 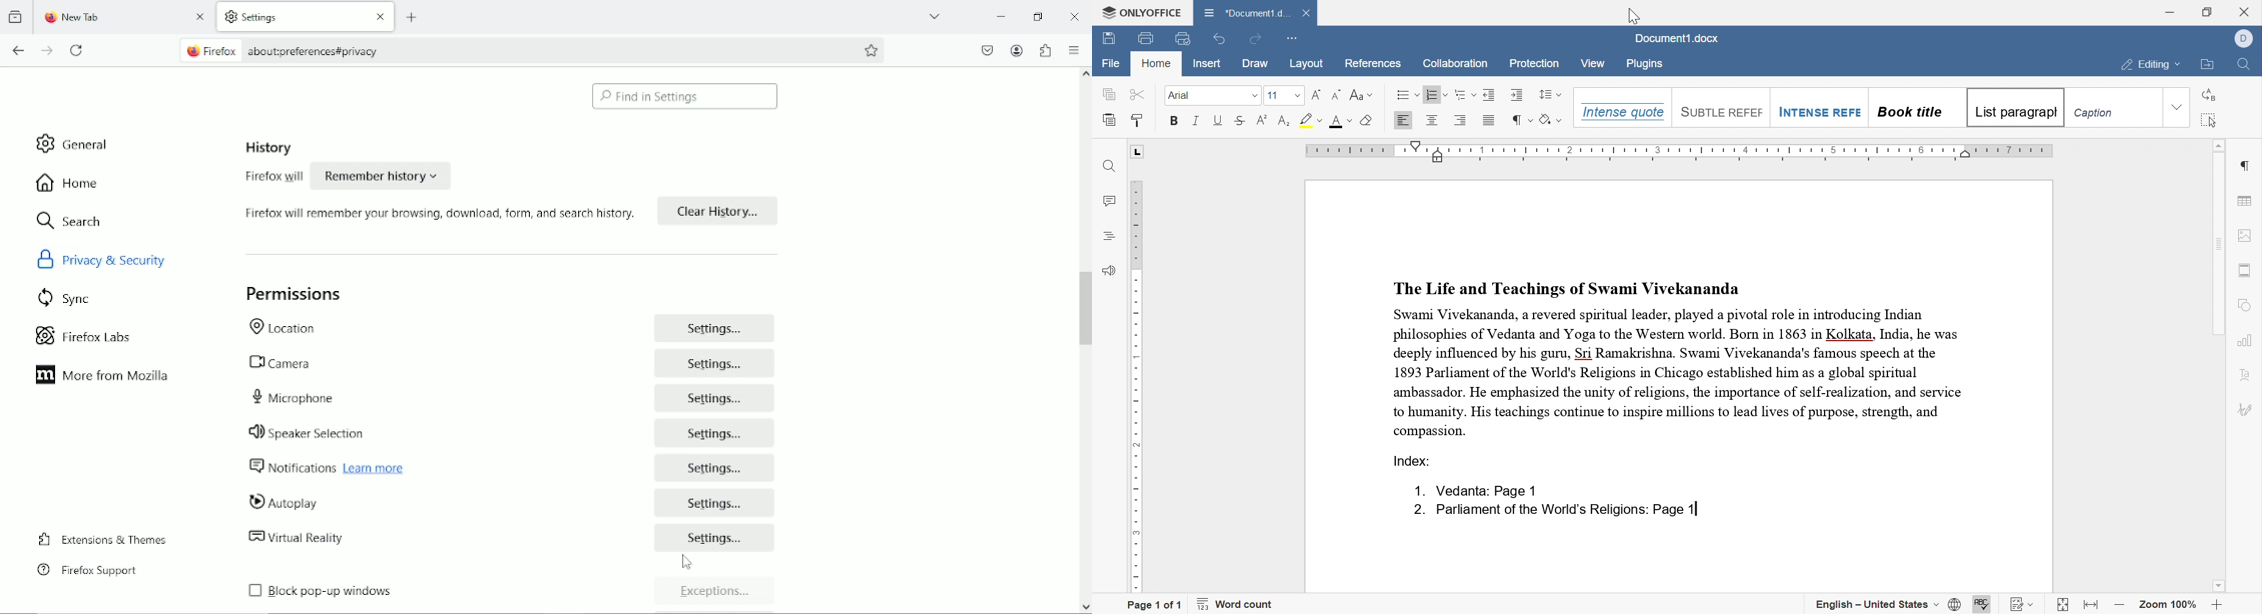 I want to click on file, so click(x=1112, y=63).